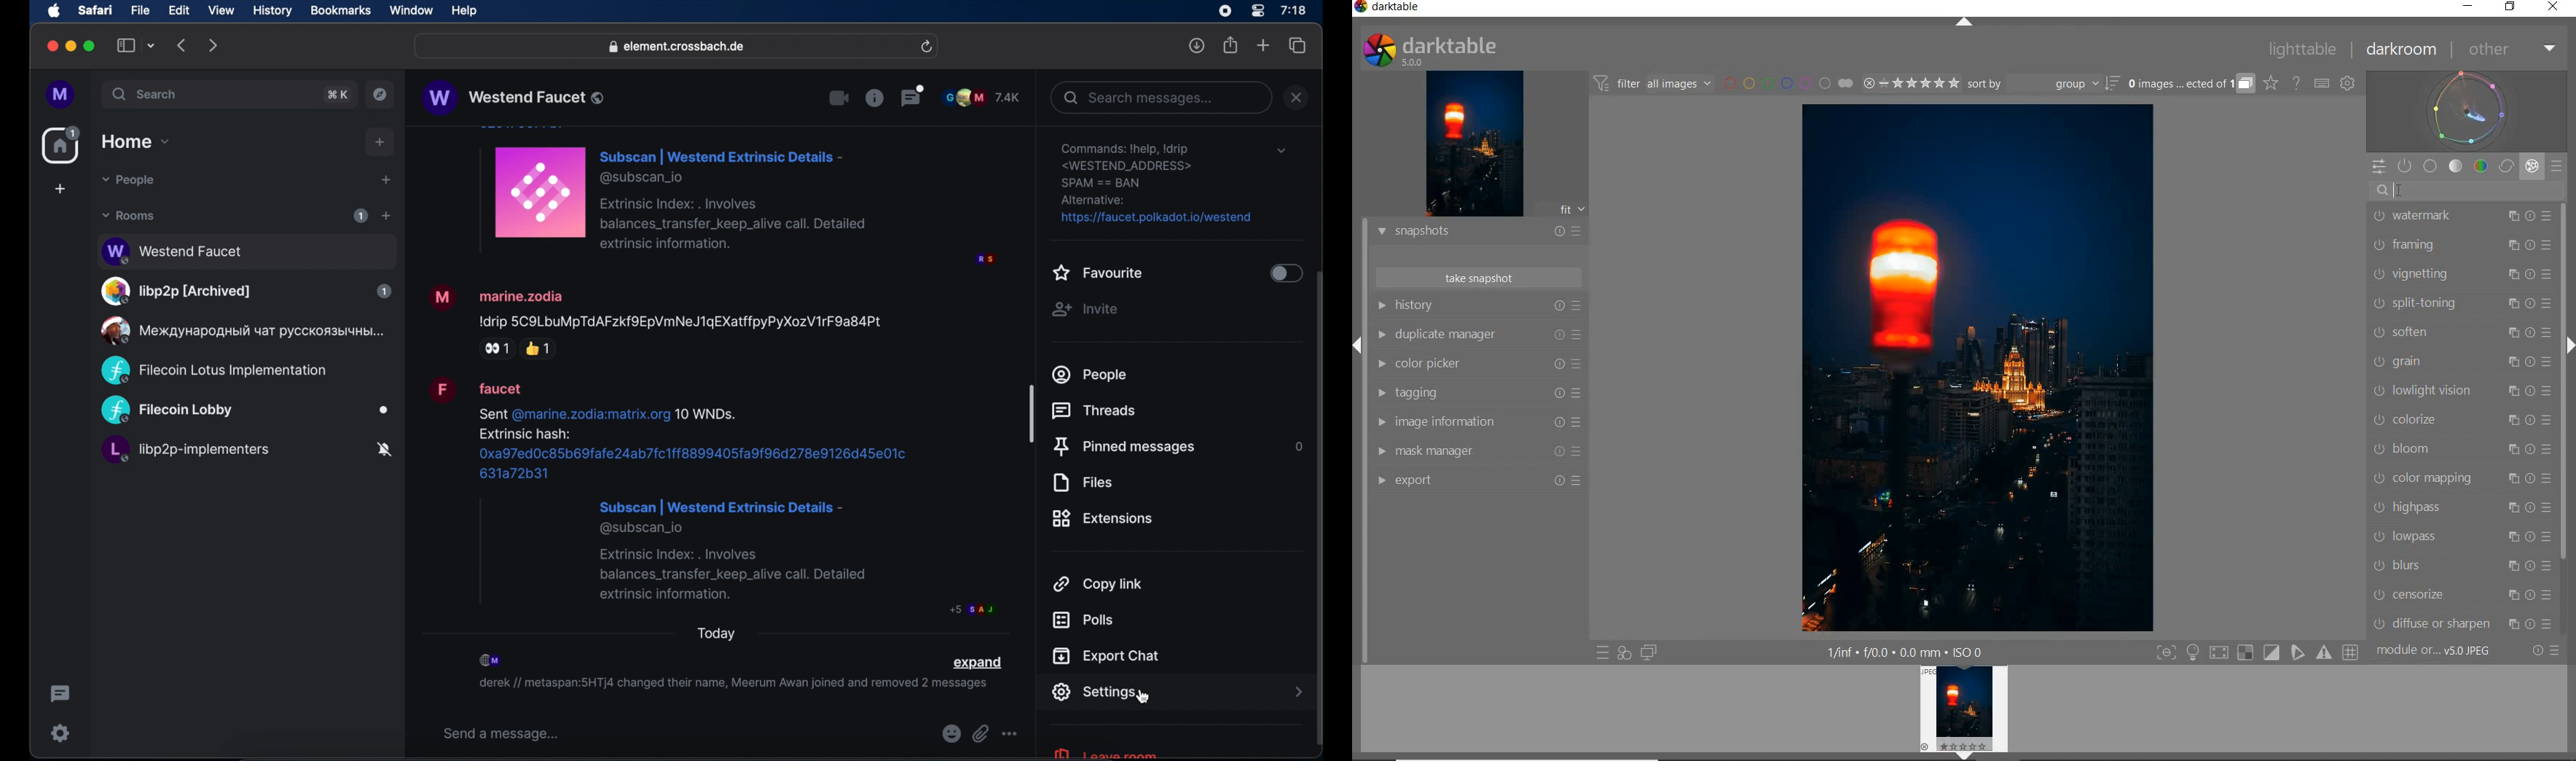 Image resolution: width=2576 pixels, height=784 pixels. I want to click on message, so click(711, 497).